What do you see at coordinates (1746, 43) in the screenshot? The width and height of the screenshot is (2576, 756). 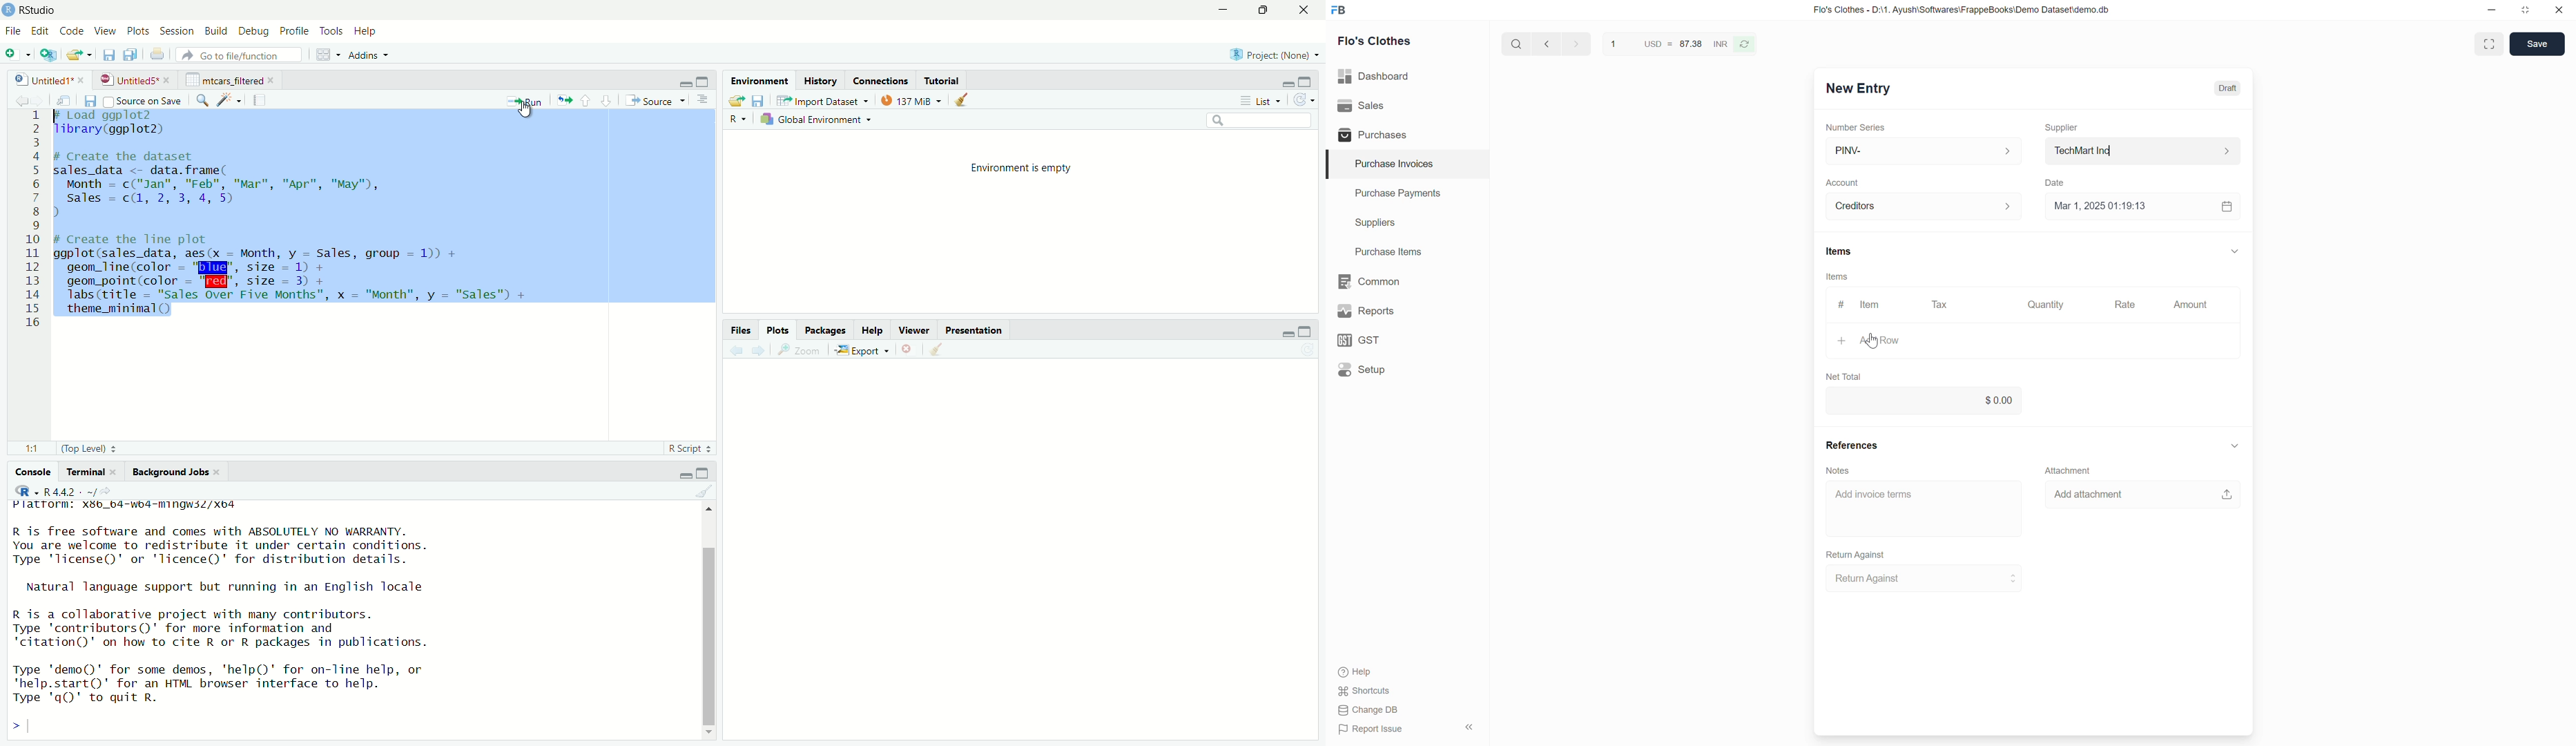 I see `refresh ` at bounding box center [1746, 43].